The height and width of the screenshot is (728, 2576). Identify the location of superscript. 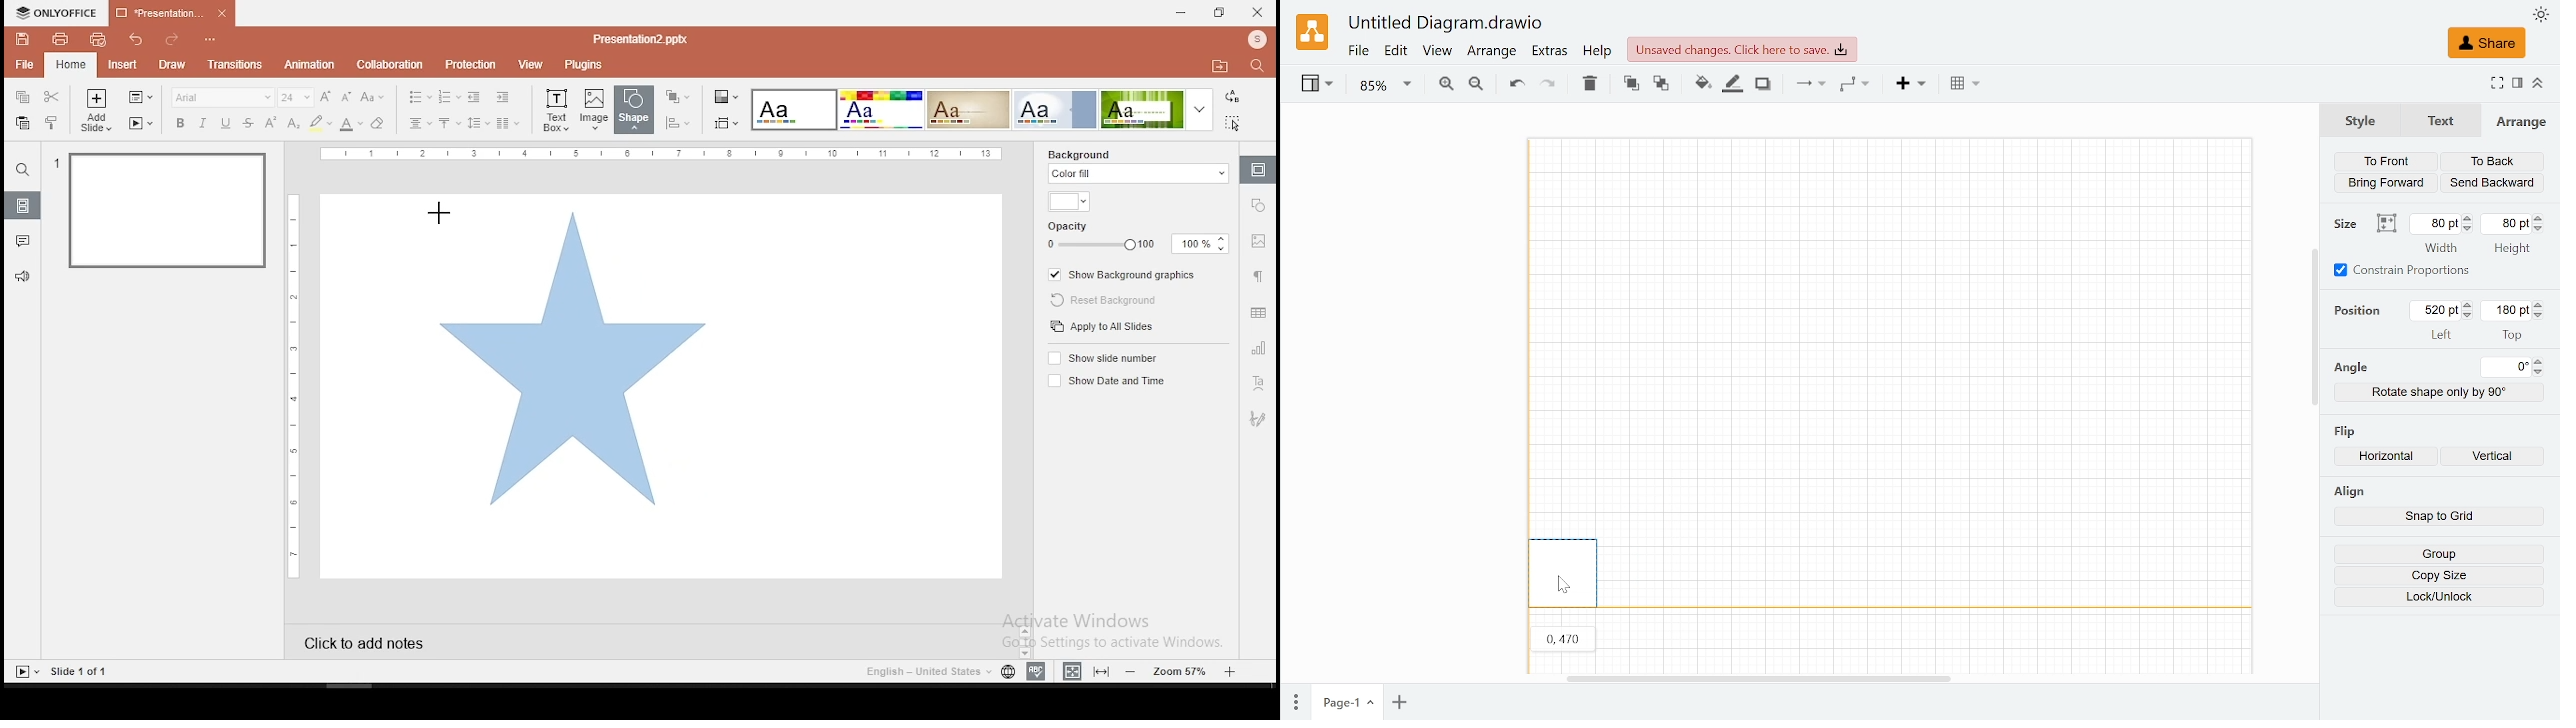
(269, 121).